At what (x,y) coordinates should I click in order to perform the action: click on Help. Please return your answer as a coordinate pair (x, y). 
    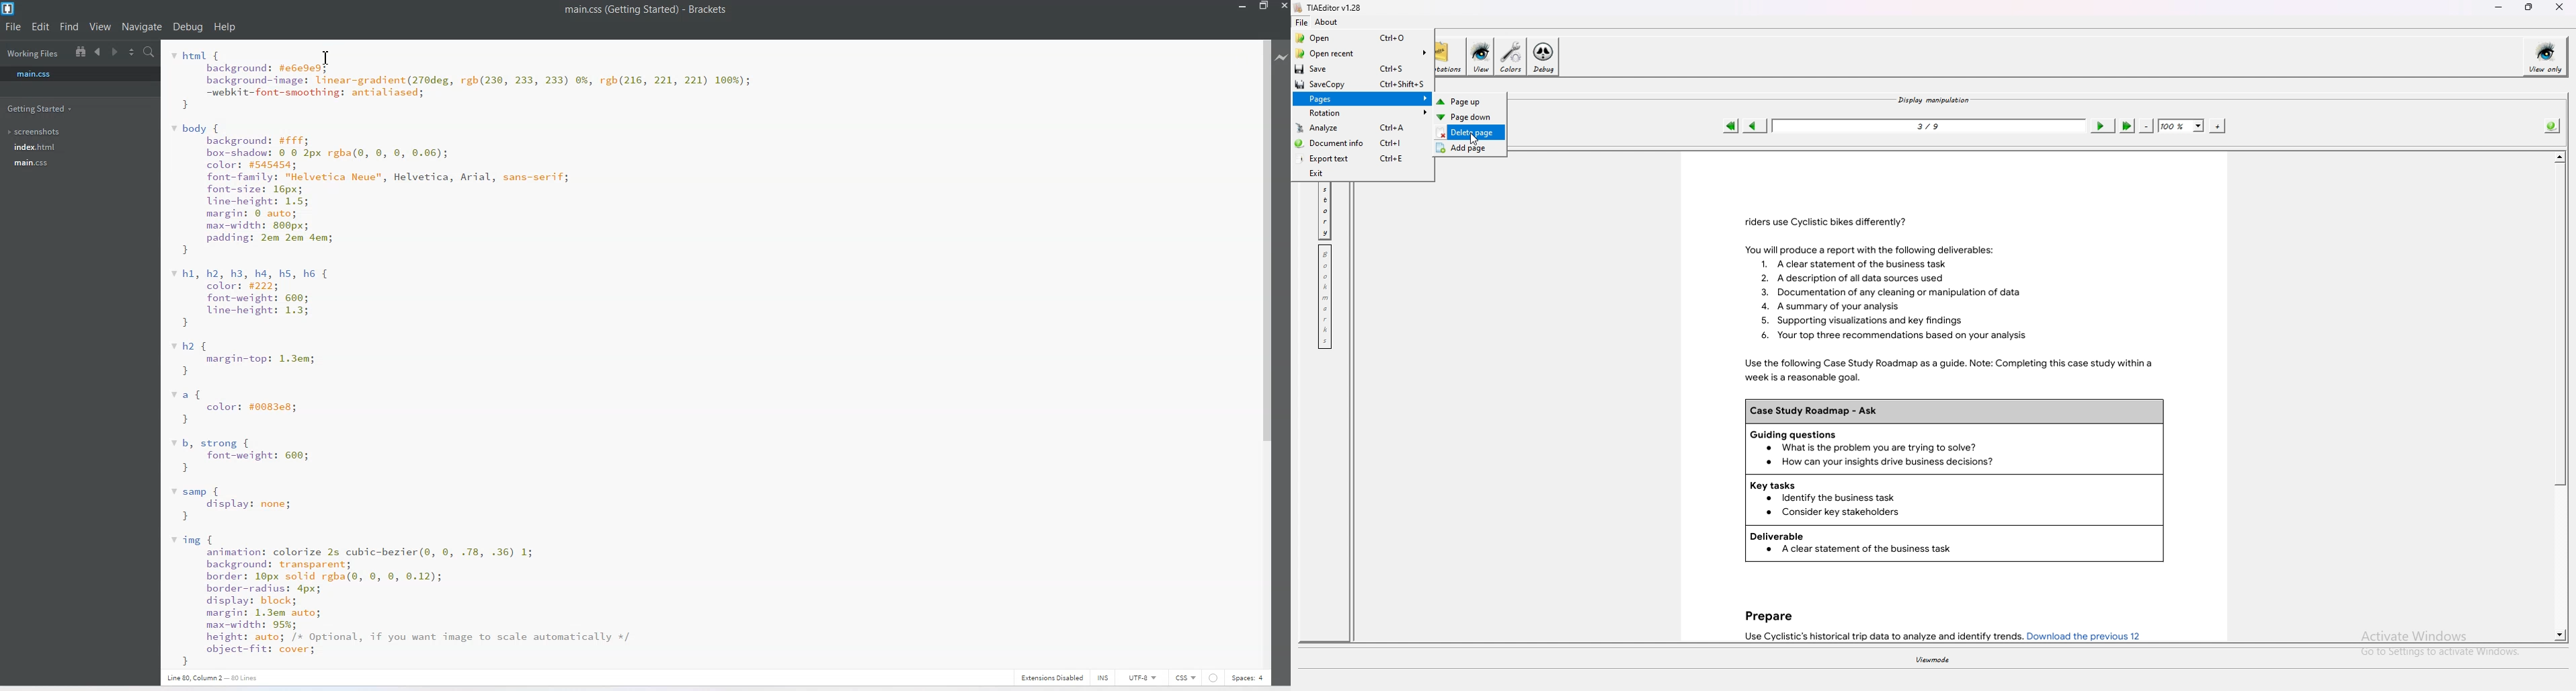
    Looking at the image, I should click on (225, 28).